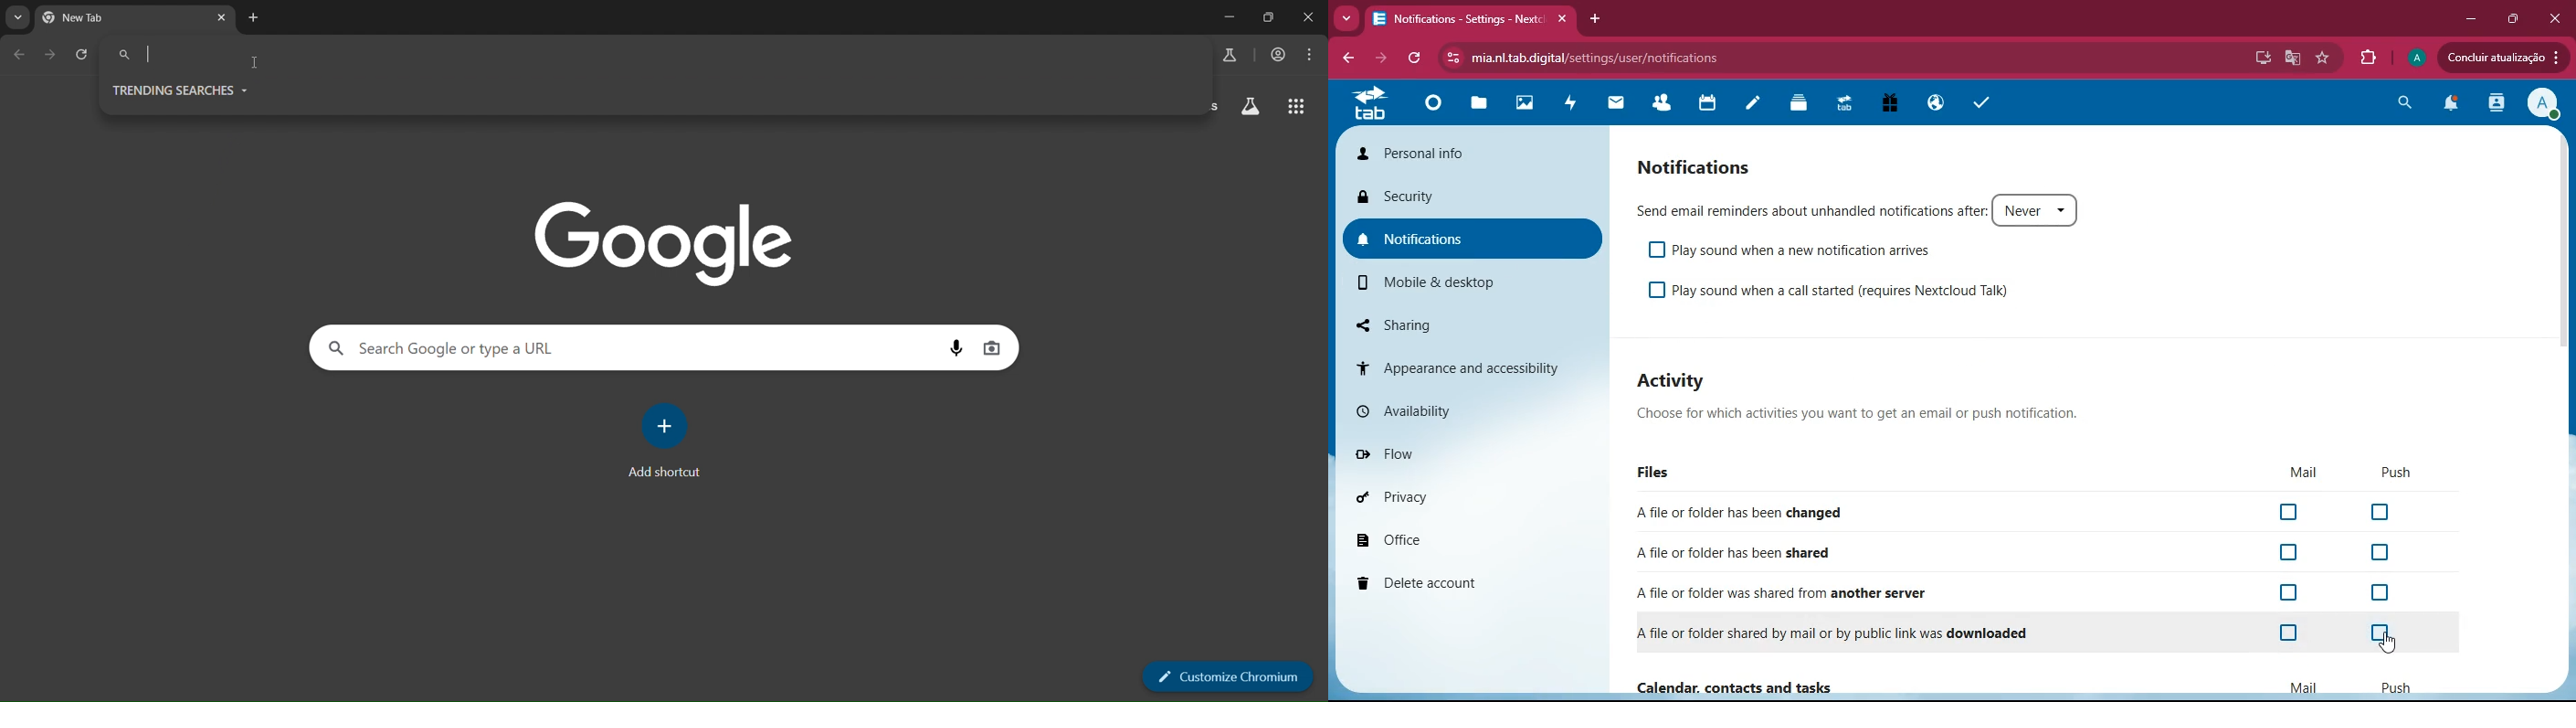 This screenshot has height=728, width=2576. What do you see at coordinates (1794, 105) in the screenshot?
I see `layers` at bounding box center [1794, 105].